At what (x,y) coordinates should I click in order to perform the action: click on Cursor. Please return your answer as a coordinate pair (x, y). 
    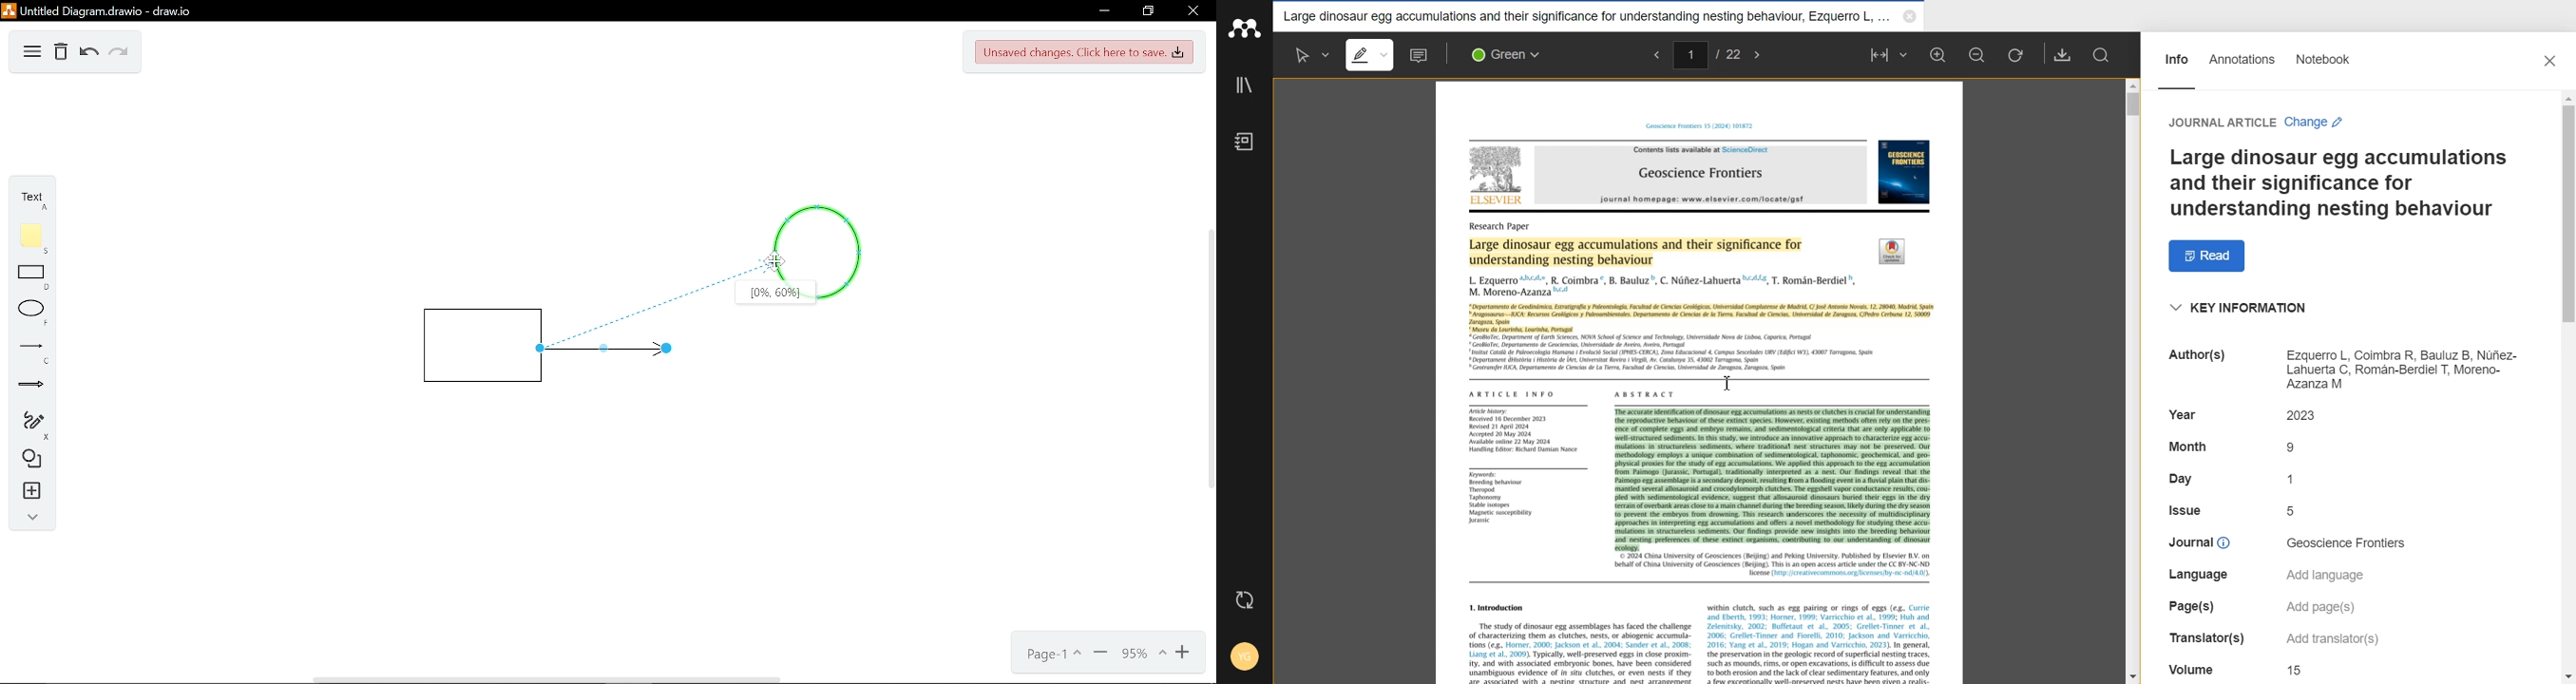
    Looking at the image, I should click on (777, 265).